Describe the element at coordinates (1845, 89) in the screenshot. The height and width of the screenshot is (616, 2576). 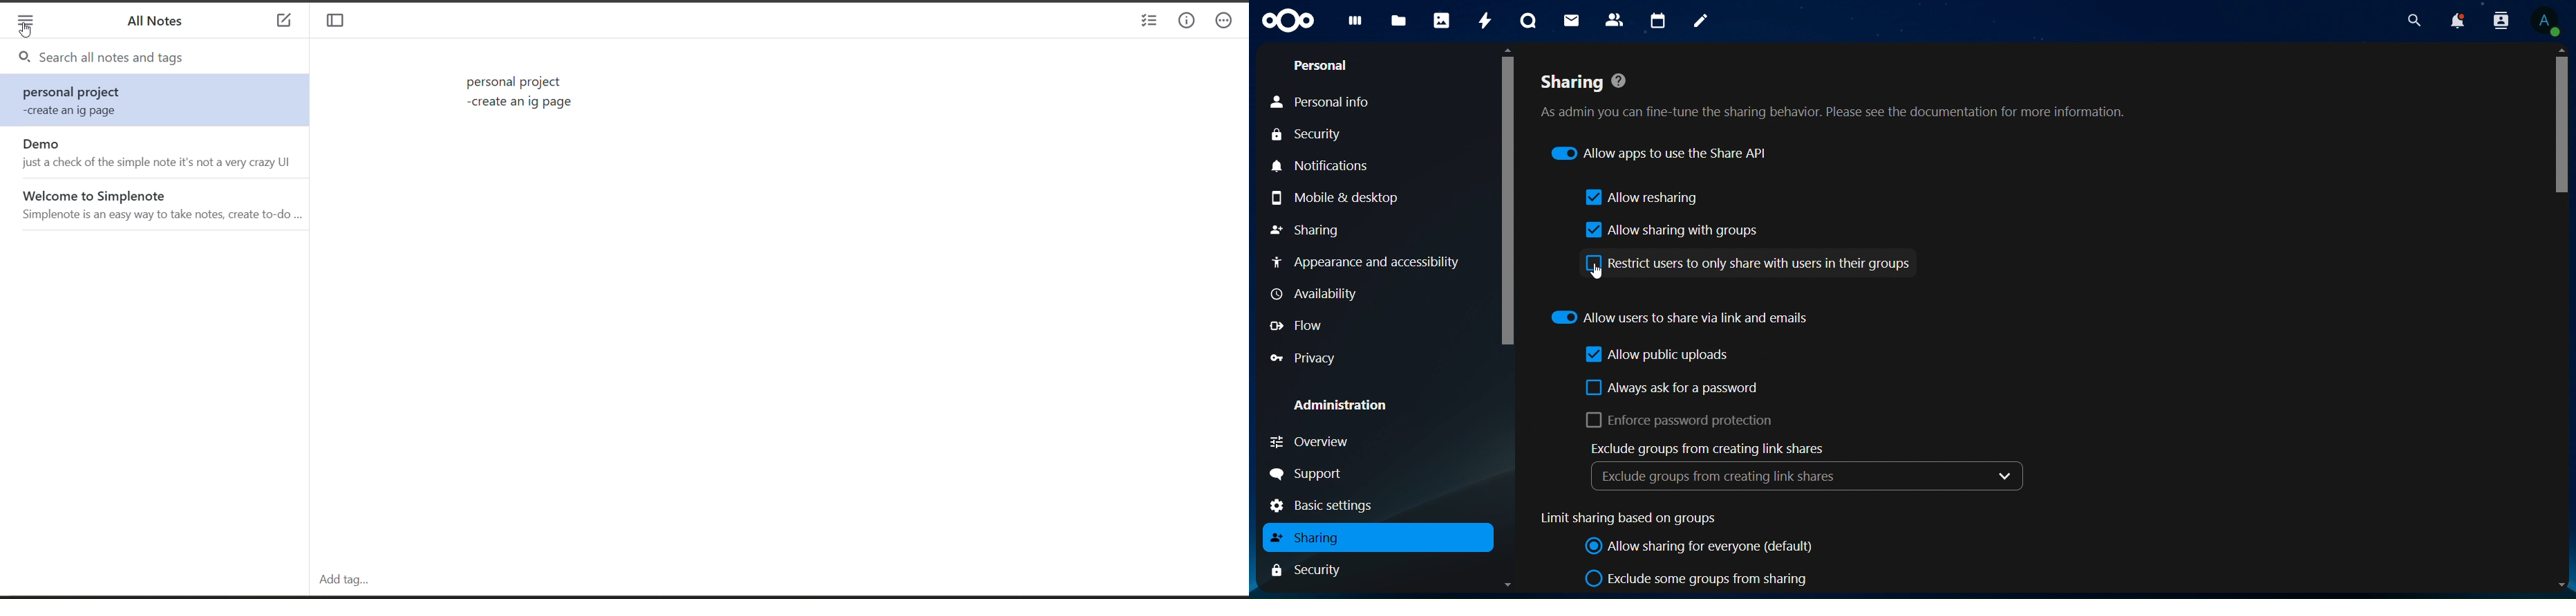
I see `Sharing ©
As admin you can fine-tune the sharing behavior. Please see the documentation for more information.` at that location.